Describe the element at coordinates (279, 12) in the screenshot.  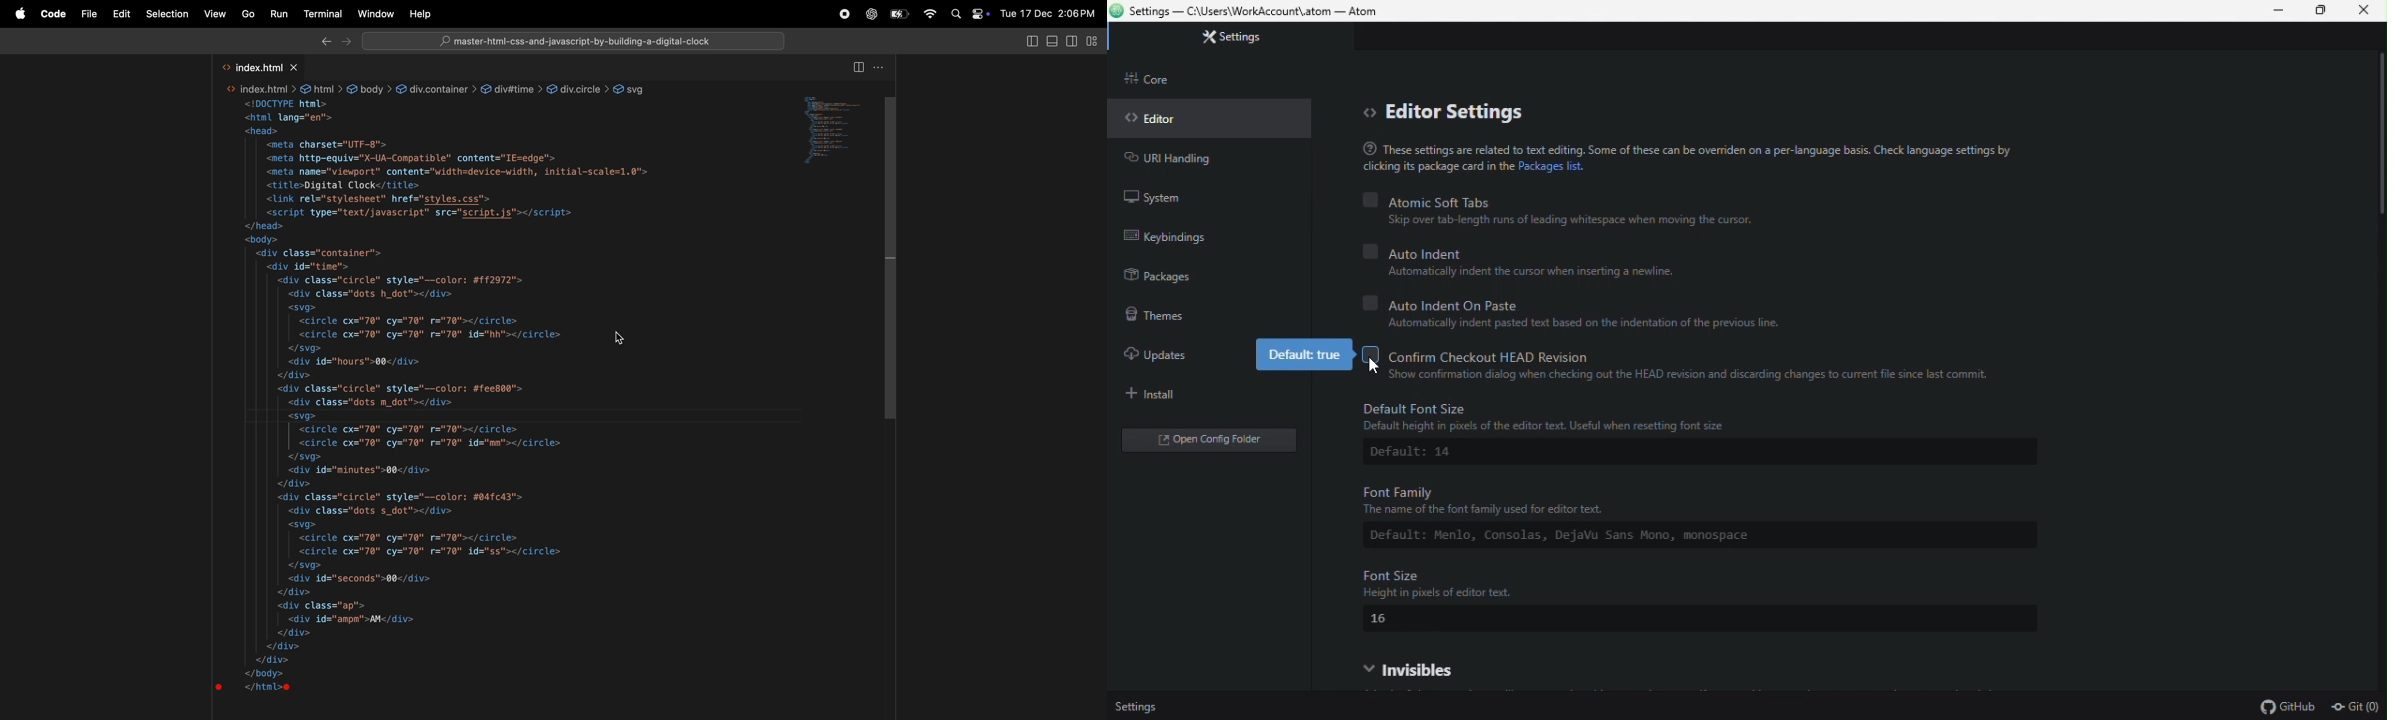
I see `run` at that location.